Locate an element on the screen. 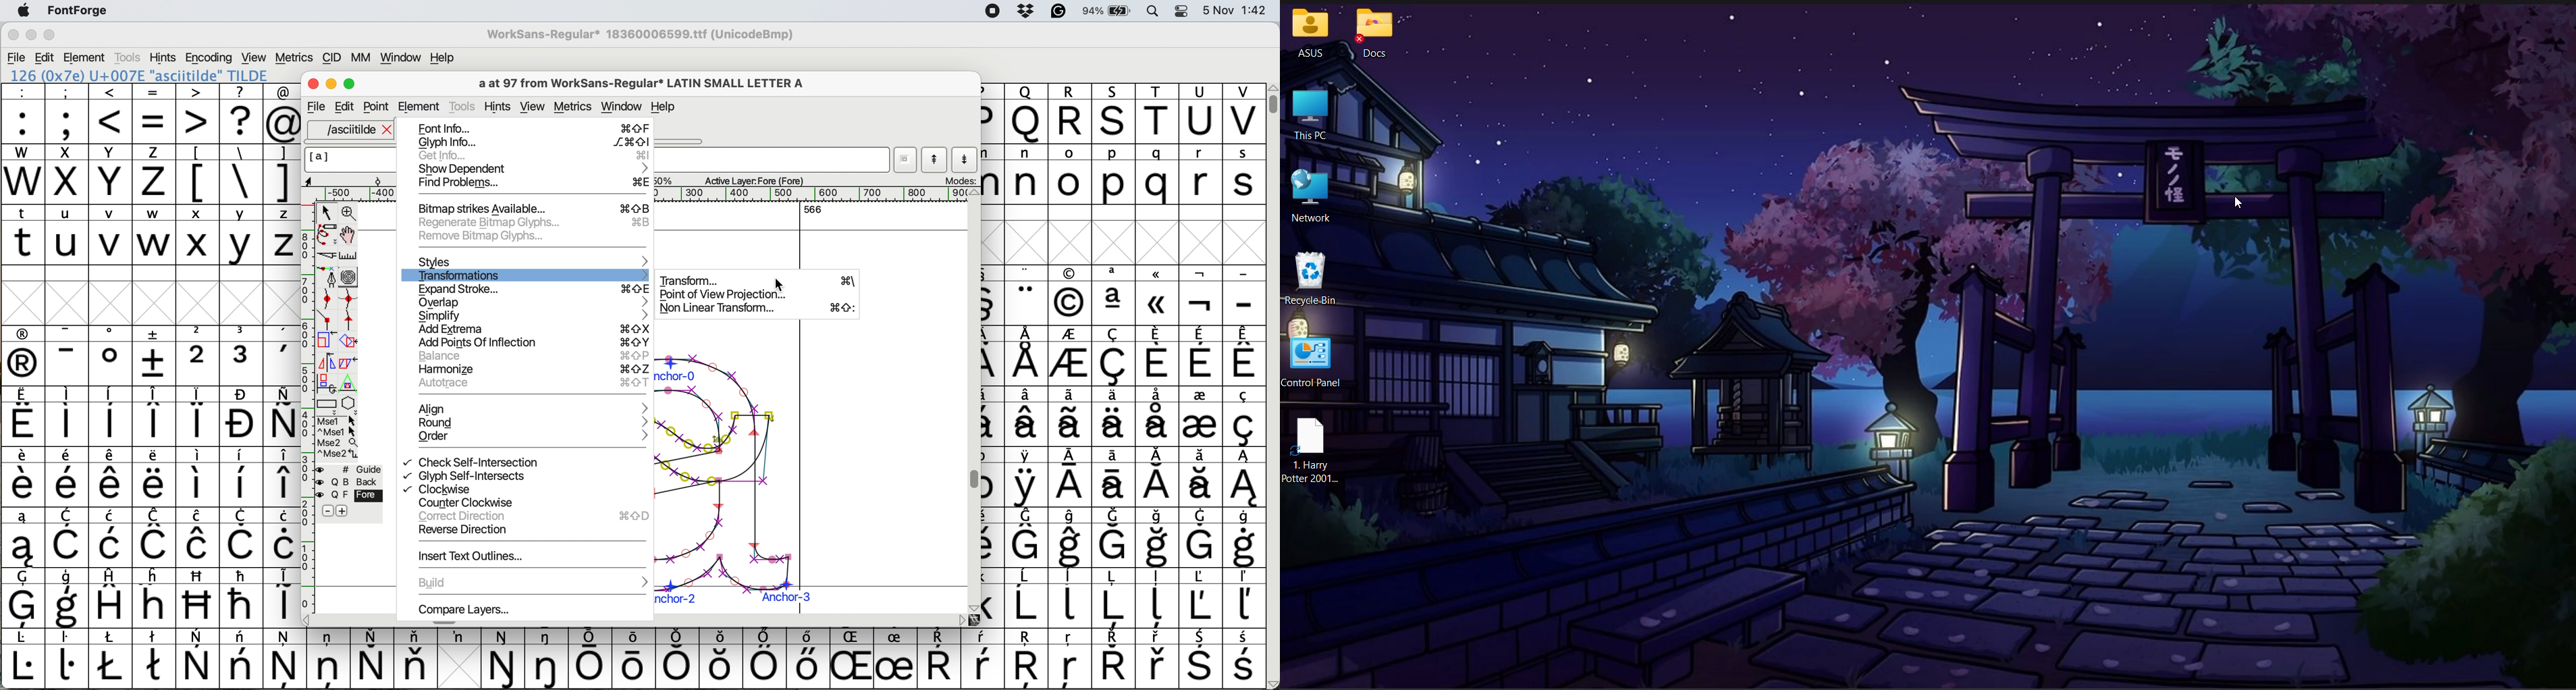  symbol is located at coordinates (1243, 417).